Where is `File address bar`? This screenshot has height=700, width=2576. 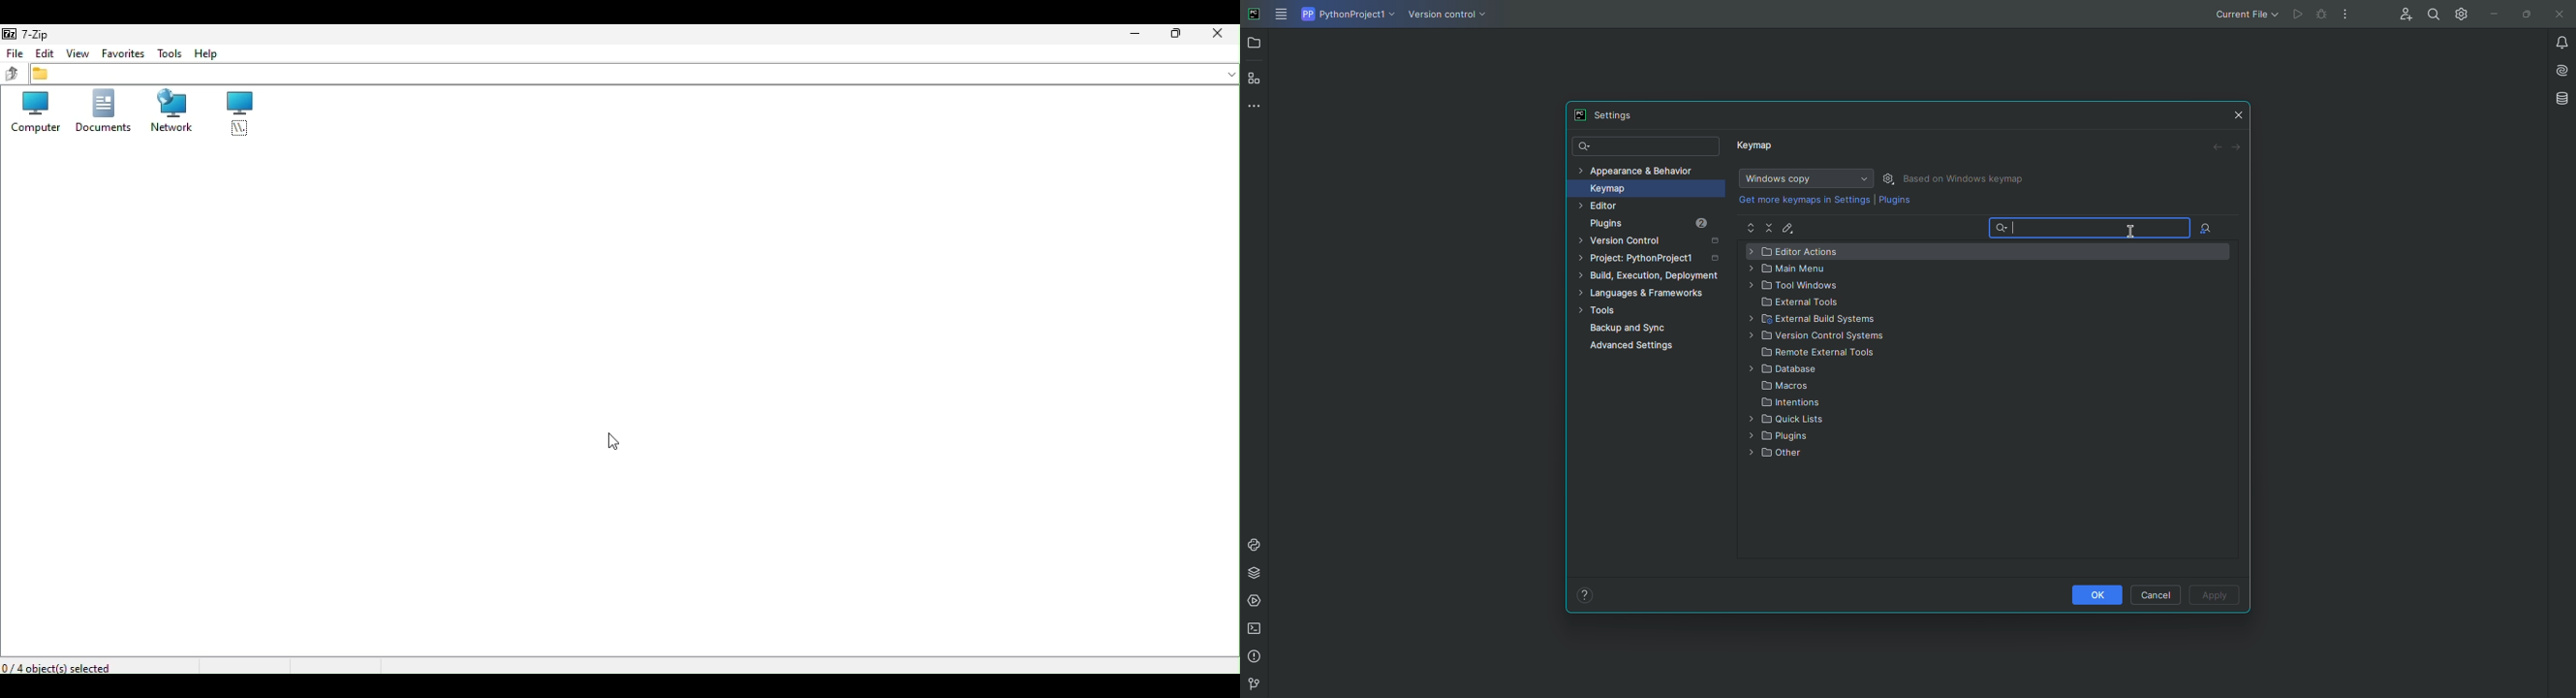 File address bar is located at coordinates (635, 75).